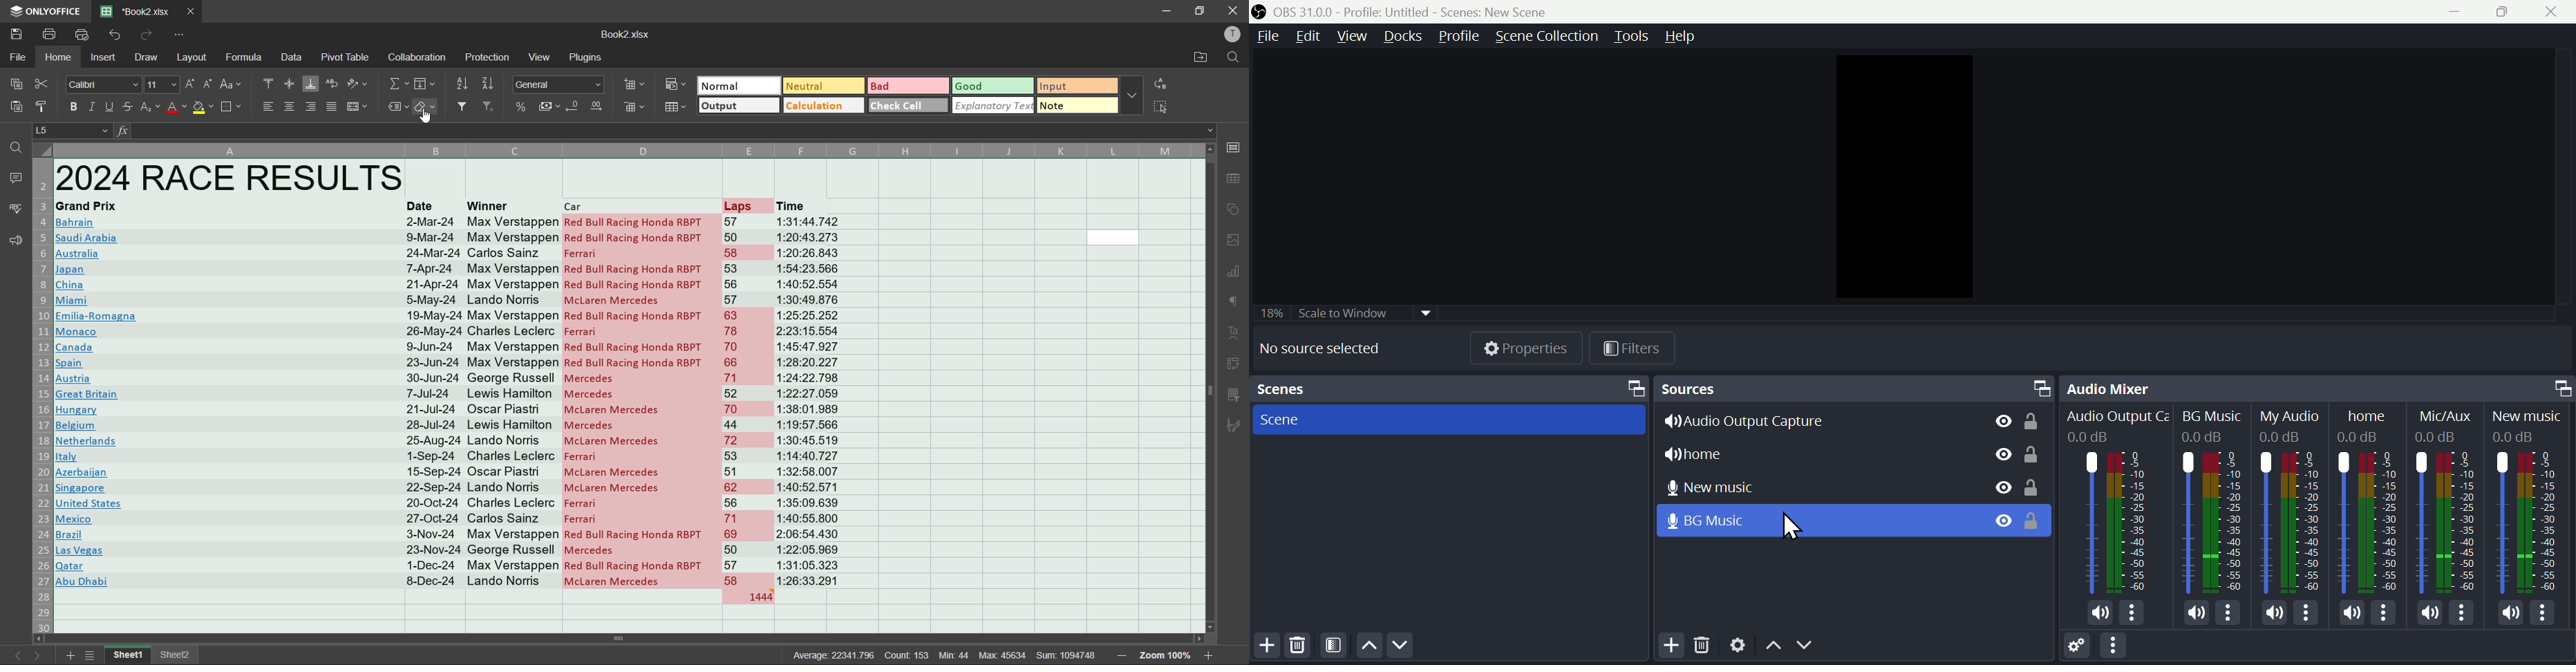 This screenshot has height=672, width=2576. I want to click on customize quick access toolbar, so click(181, 35).